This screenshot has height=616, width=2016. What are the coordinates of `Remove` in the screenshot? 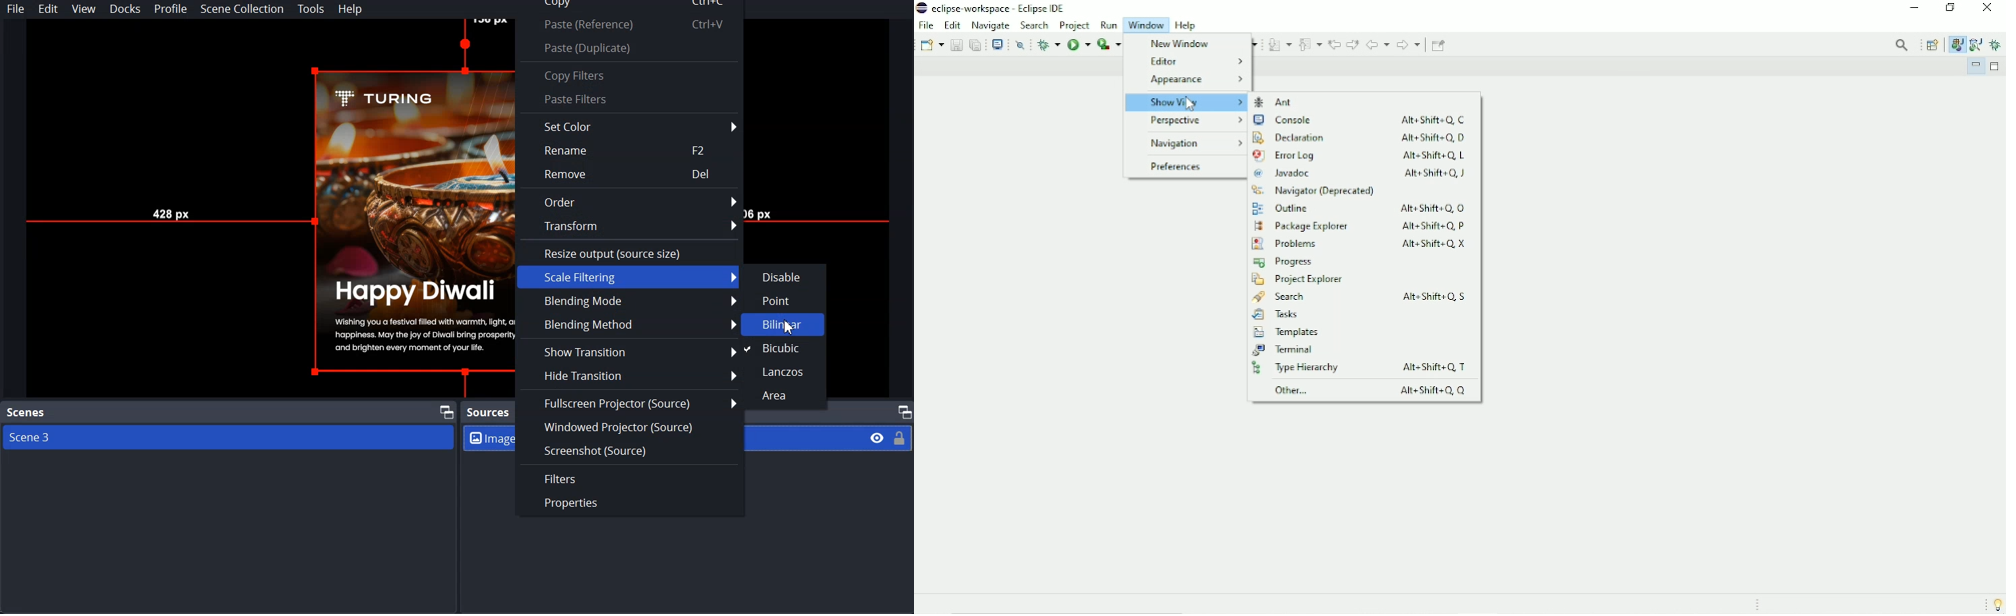 It's located at (631, 175).